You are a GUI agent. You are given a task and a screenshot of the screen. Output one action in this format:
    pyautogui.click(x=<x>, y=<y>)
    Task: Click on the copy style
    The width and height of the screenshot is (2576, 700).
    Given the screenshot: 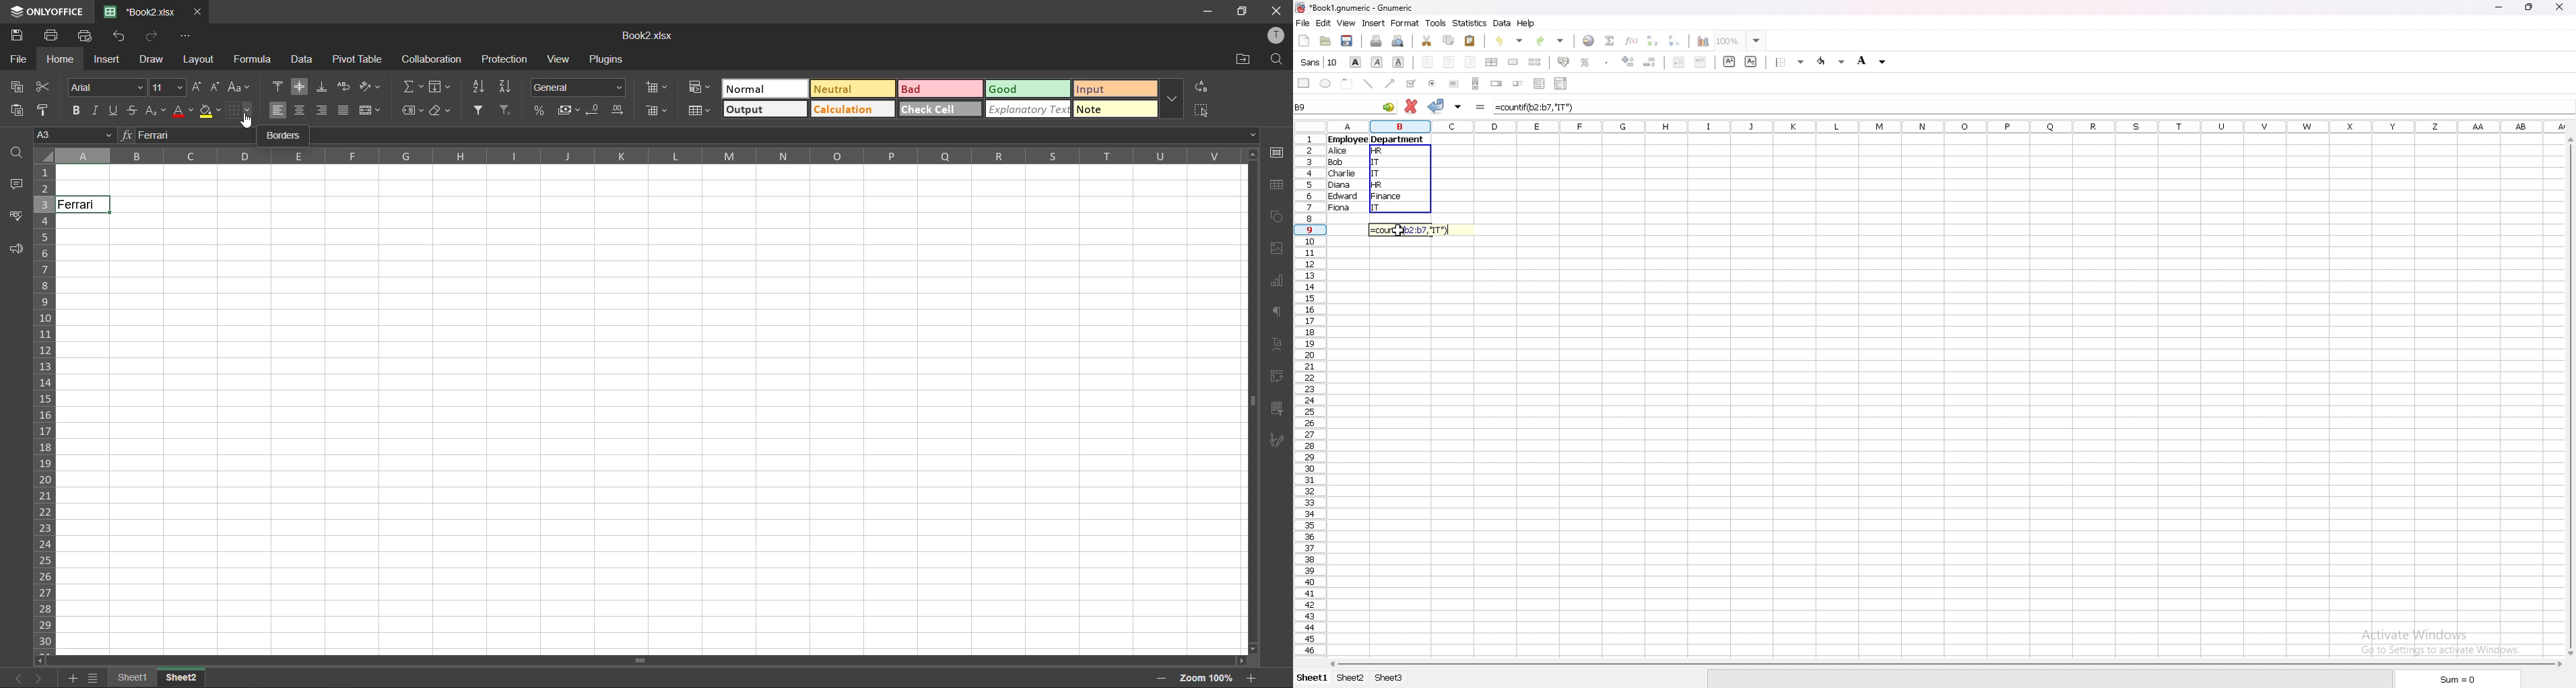 What is the action you would take?
    pyautogui.click(x=45, y=111)
    